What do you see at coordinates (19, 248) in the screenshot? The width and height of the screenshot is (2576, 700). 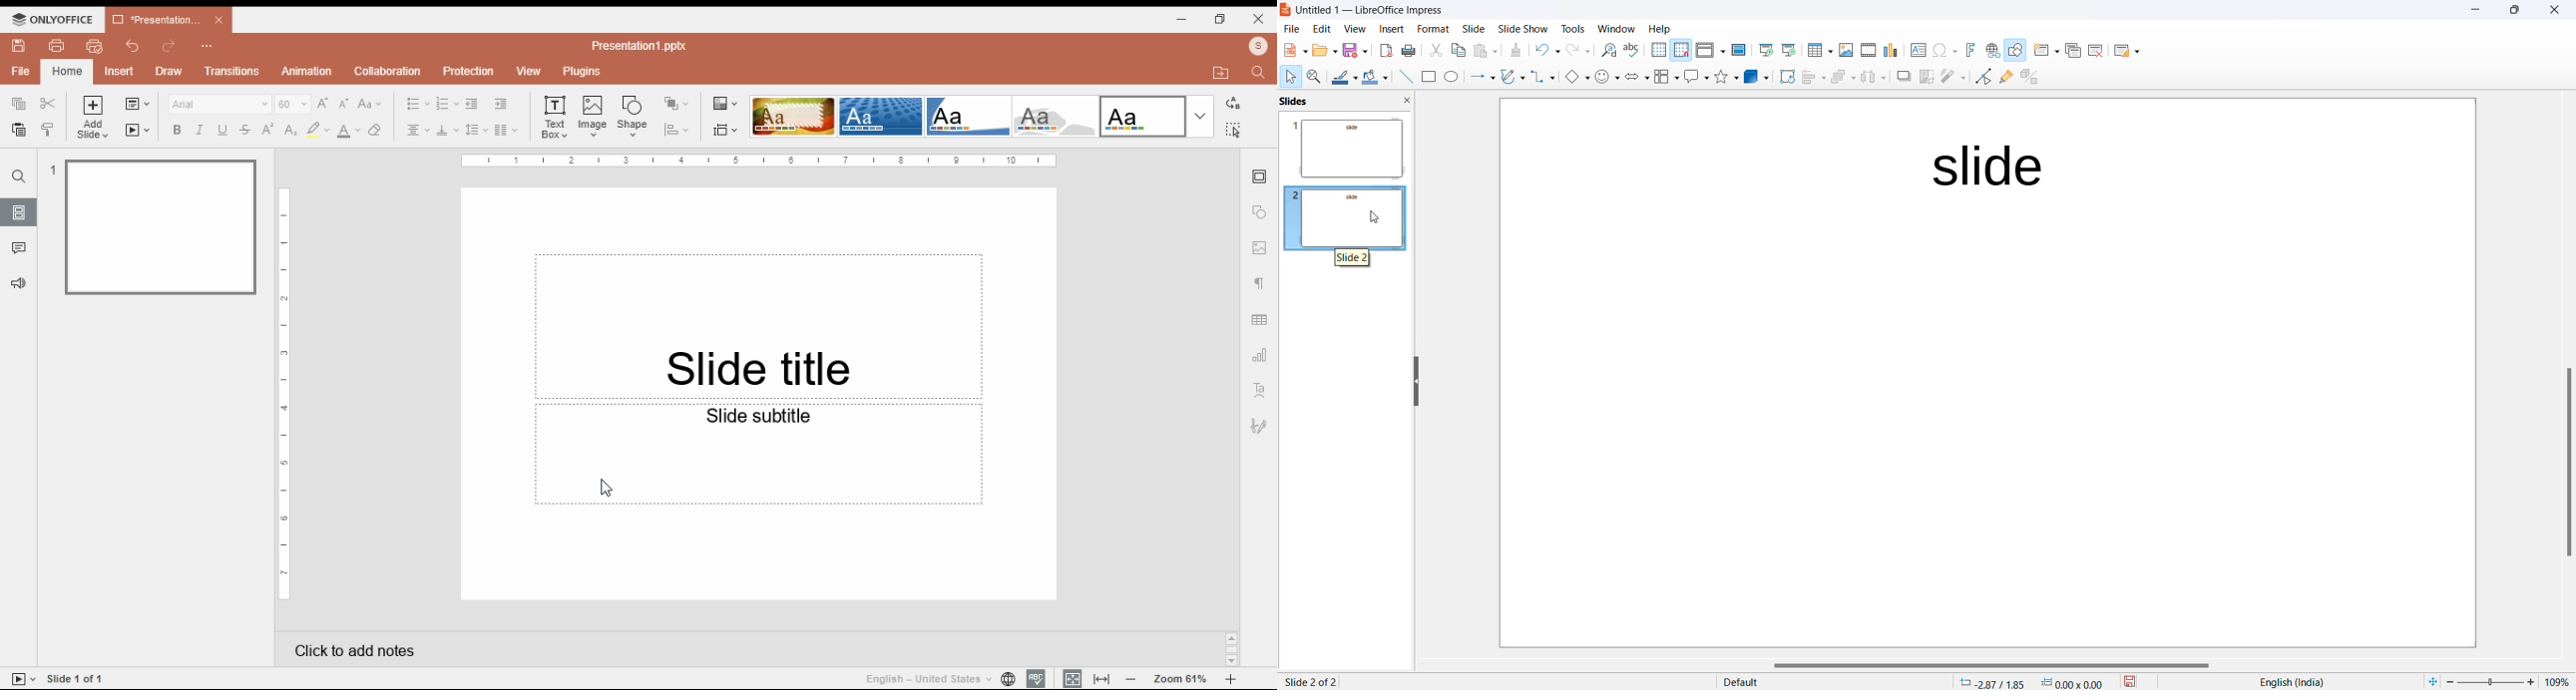 I see `comments` at bounding box center [19, 248].